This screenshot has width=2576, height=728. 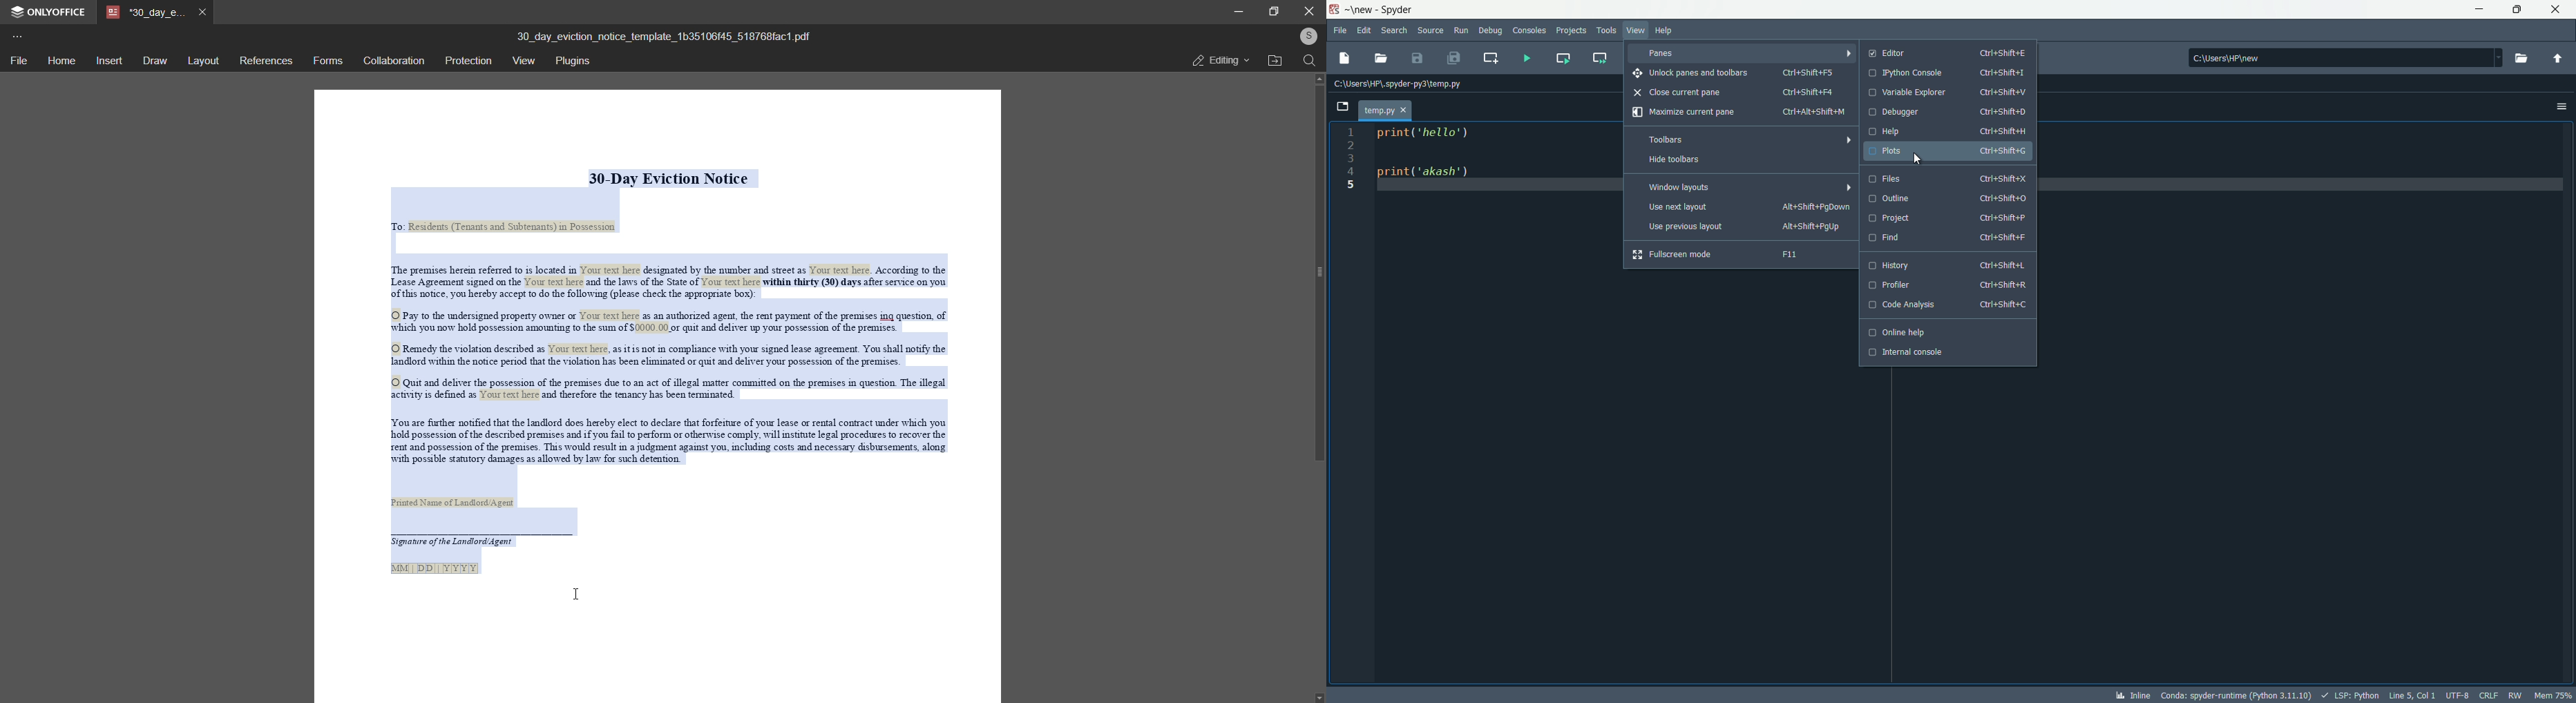 What do you see at coordinates (1948, 238) in the screenshot?
I see `find` at bounding box center [1948, 238].